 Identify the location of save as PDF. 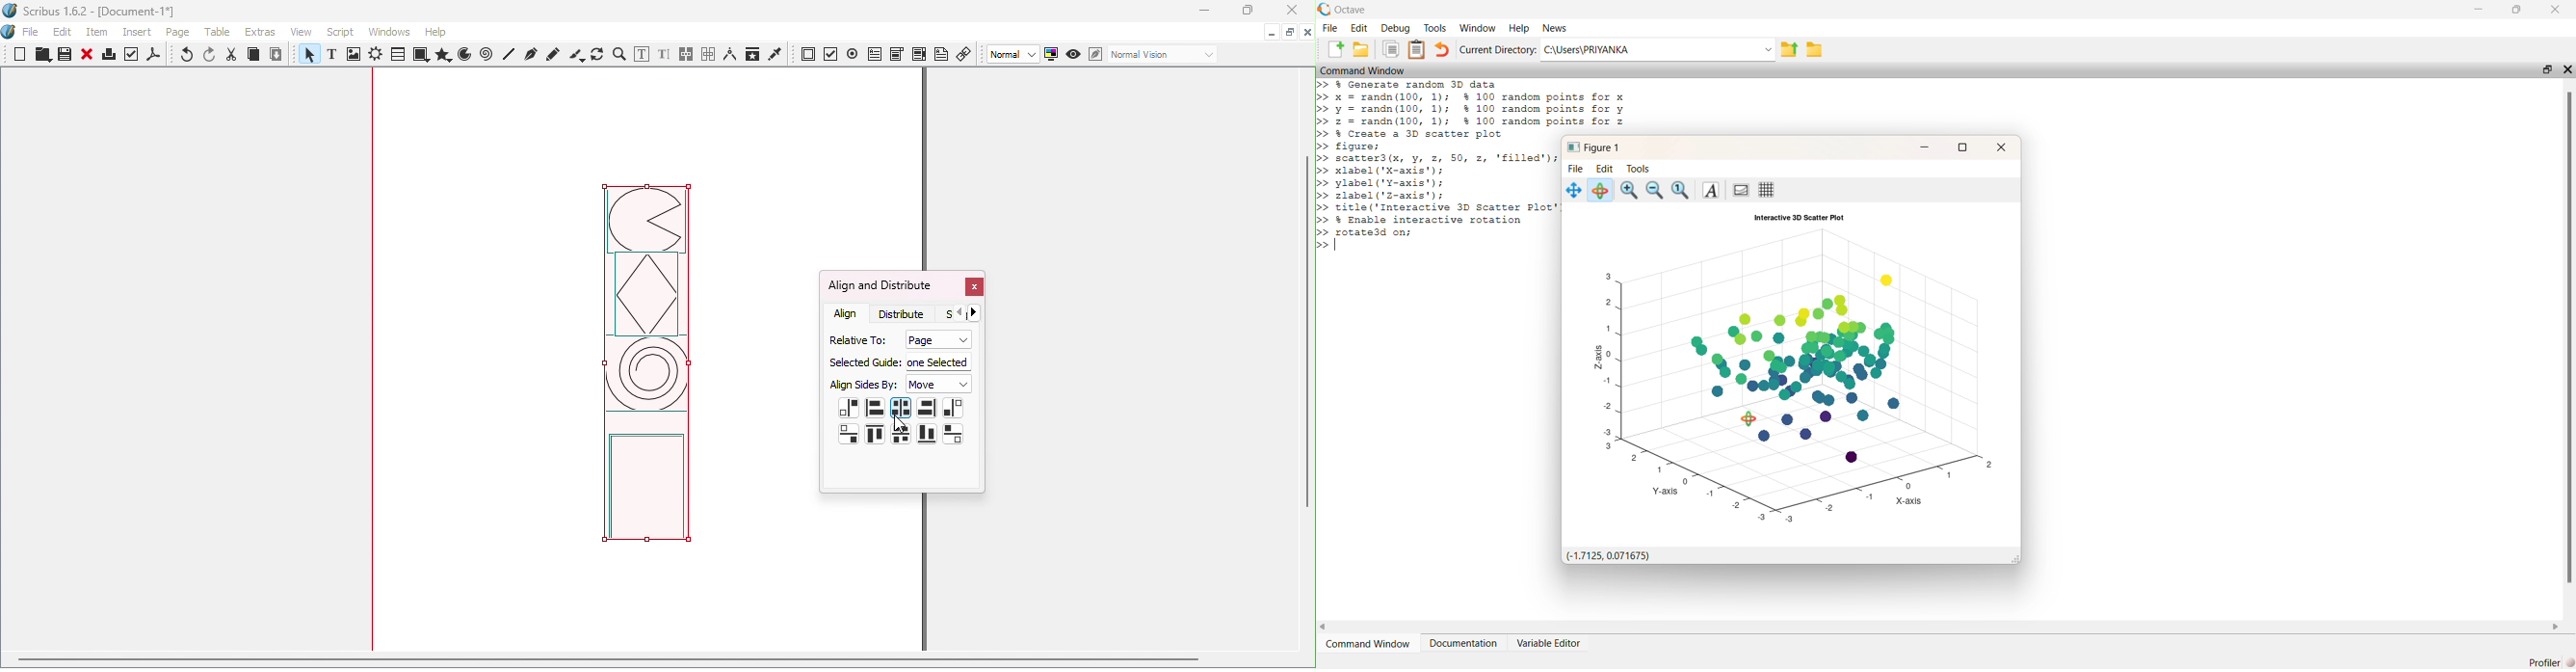
(155, 57).